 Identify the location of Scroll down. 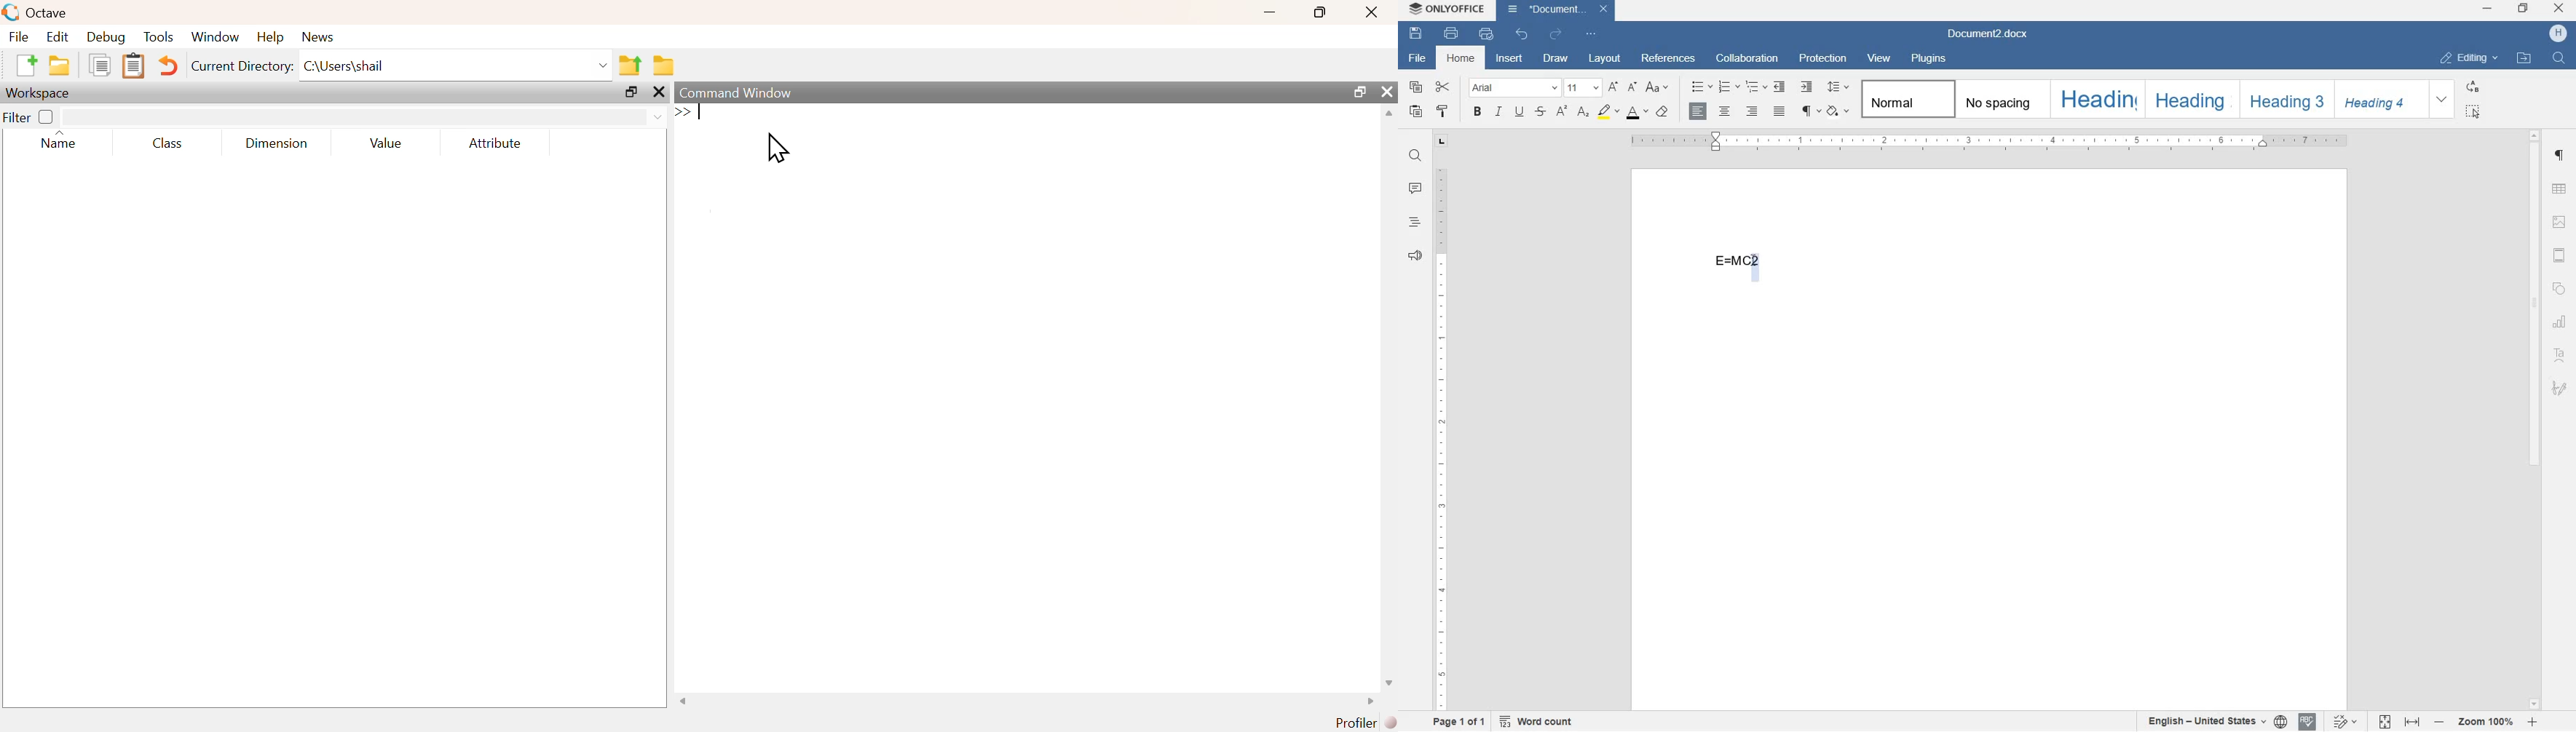
(1387, 683).